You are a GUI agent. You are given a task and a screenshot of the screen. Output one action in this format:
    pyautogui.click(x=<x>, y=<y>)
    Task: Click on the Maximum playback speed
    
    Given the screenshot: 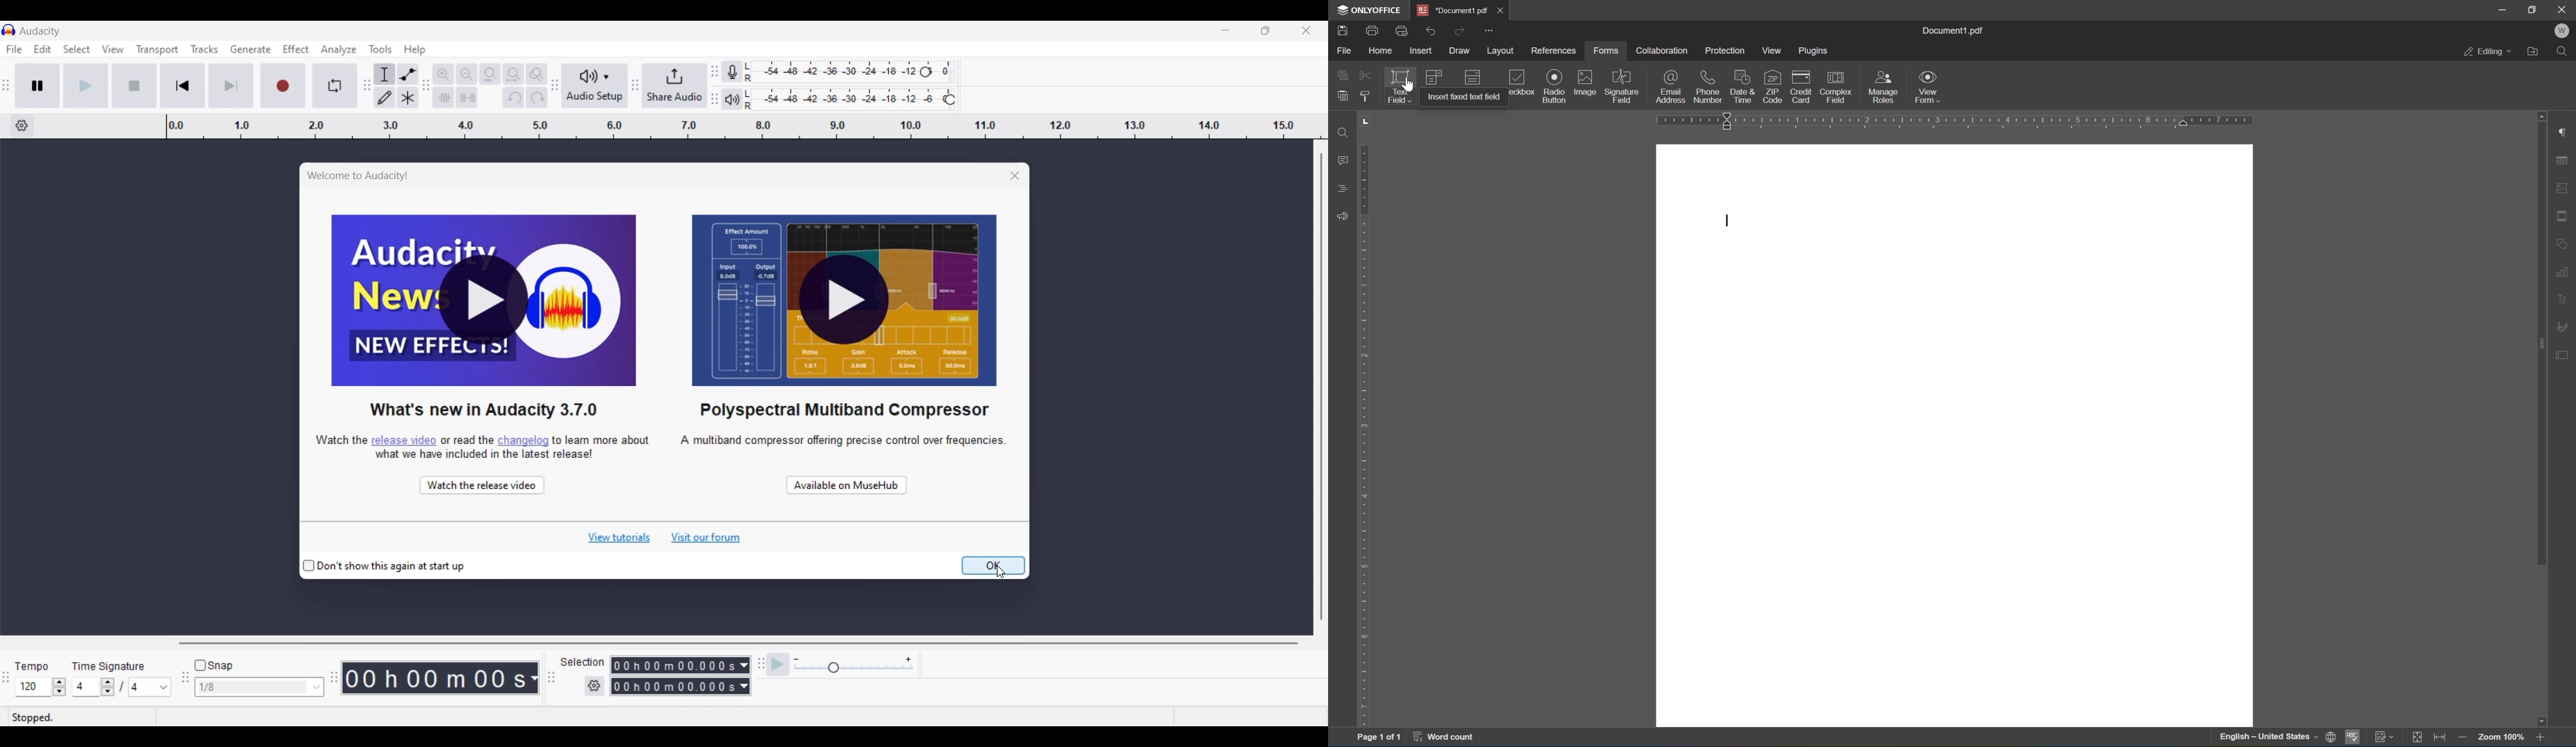 What is the action you would take?
    pyautogui.click(x=908, y=660)
    